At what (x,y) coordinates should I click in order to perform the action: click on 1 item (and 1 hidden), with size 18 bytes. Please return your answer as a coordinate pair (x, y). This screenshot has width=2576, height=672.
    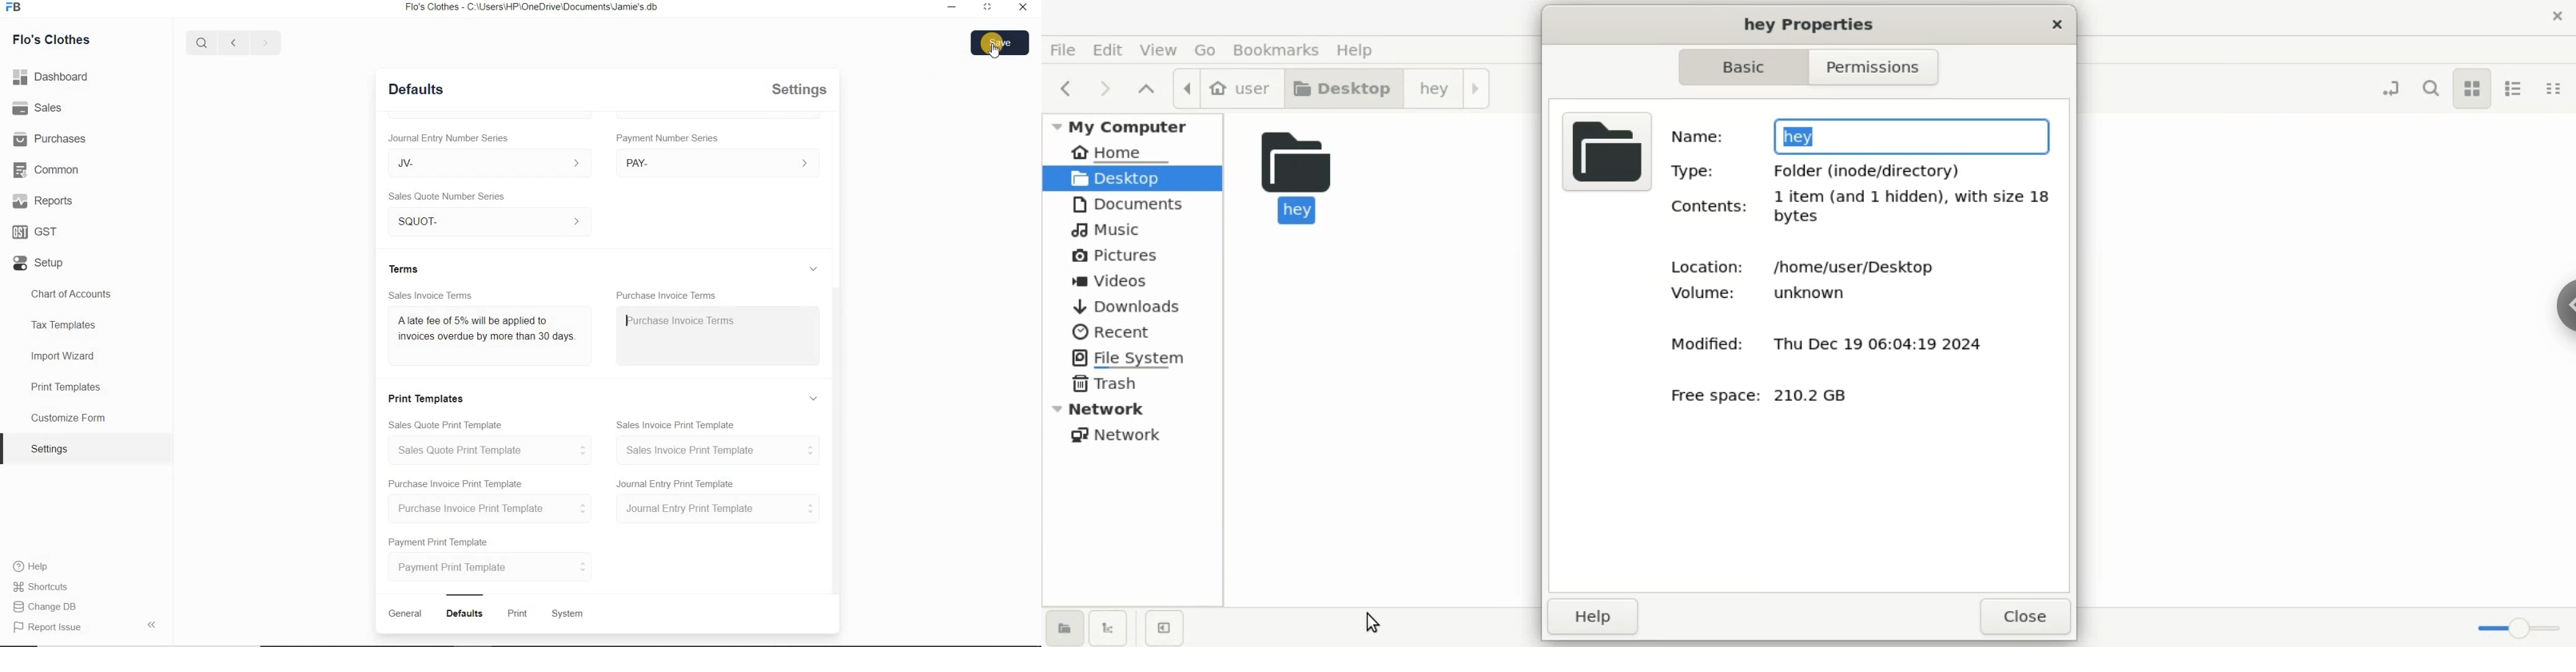
    Looking at the image, I should click on (1912, 208).